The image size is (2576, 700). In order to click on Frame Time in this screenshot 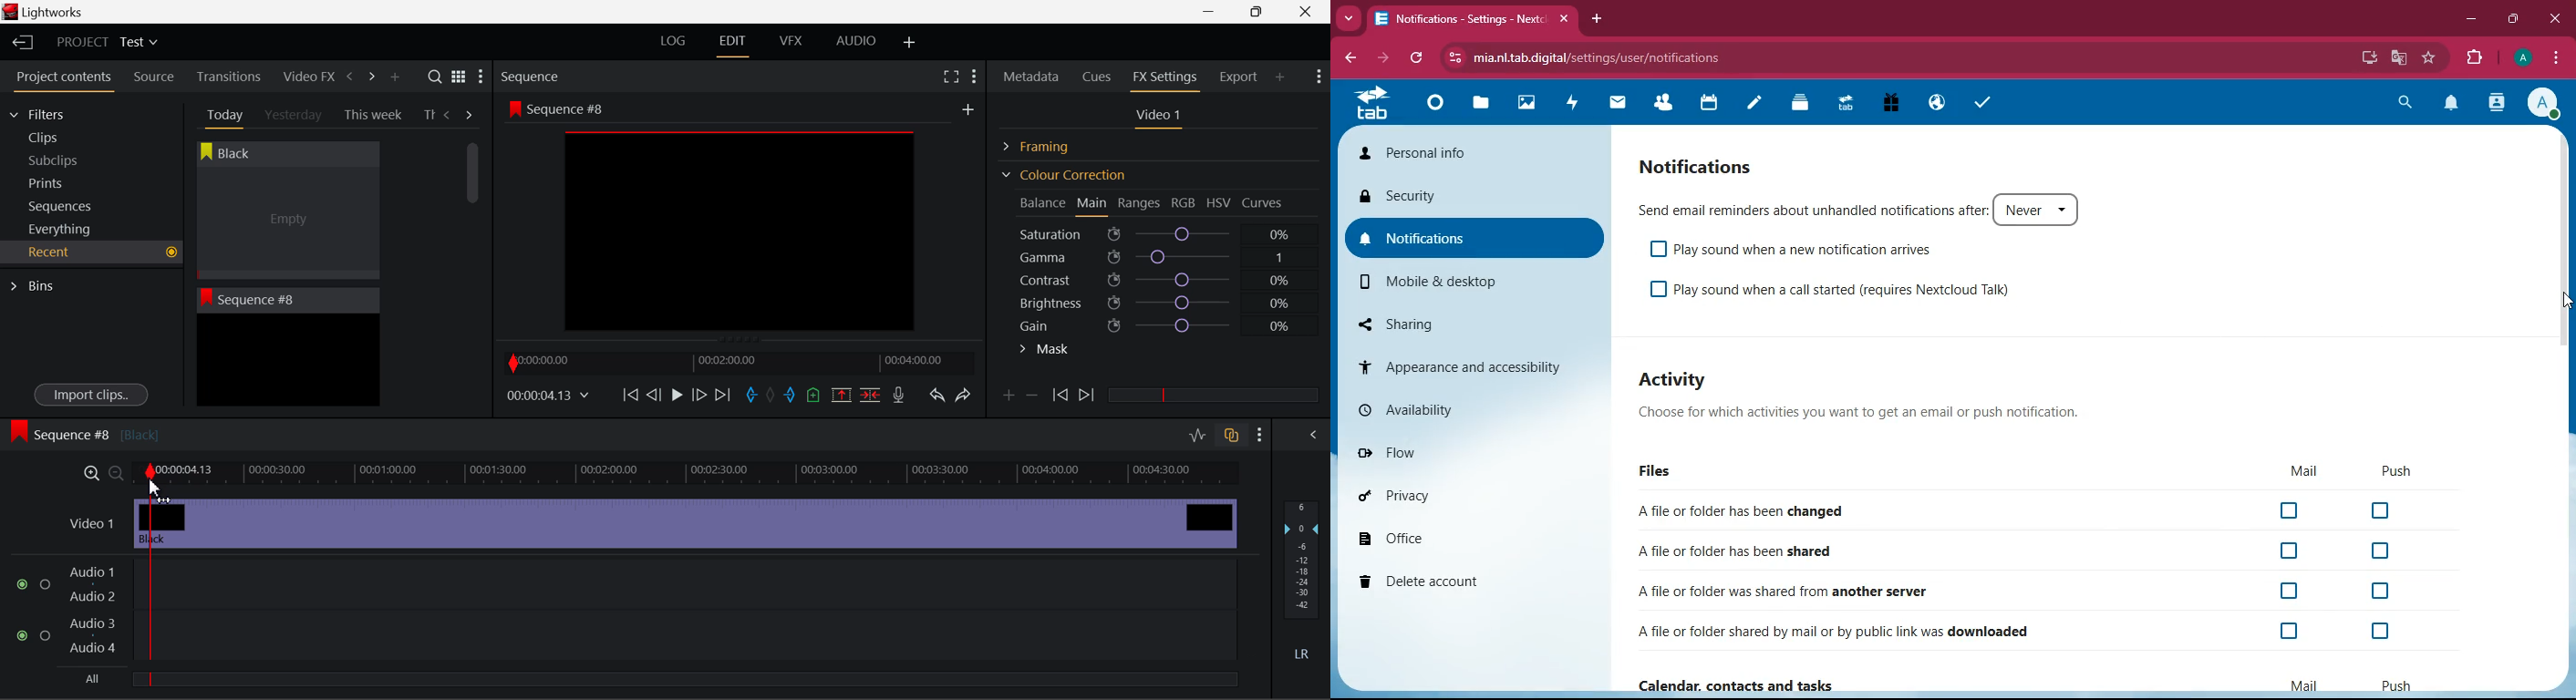, I will do `click(549, 396)`.